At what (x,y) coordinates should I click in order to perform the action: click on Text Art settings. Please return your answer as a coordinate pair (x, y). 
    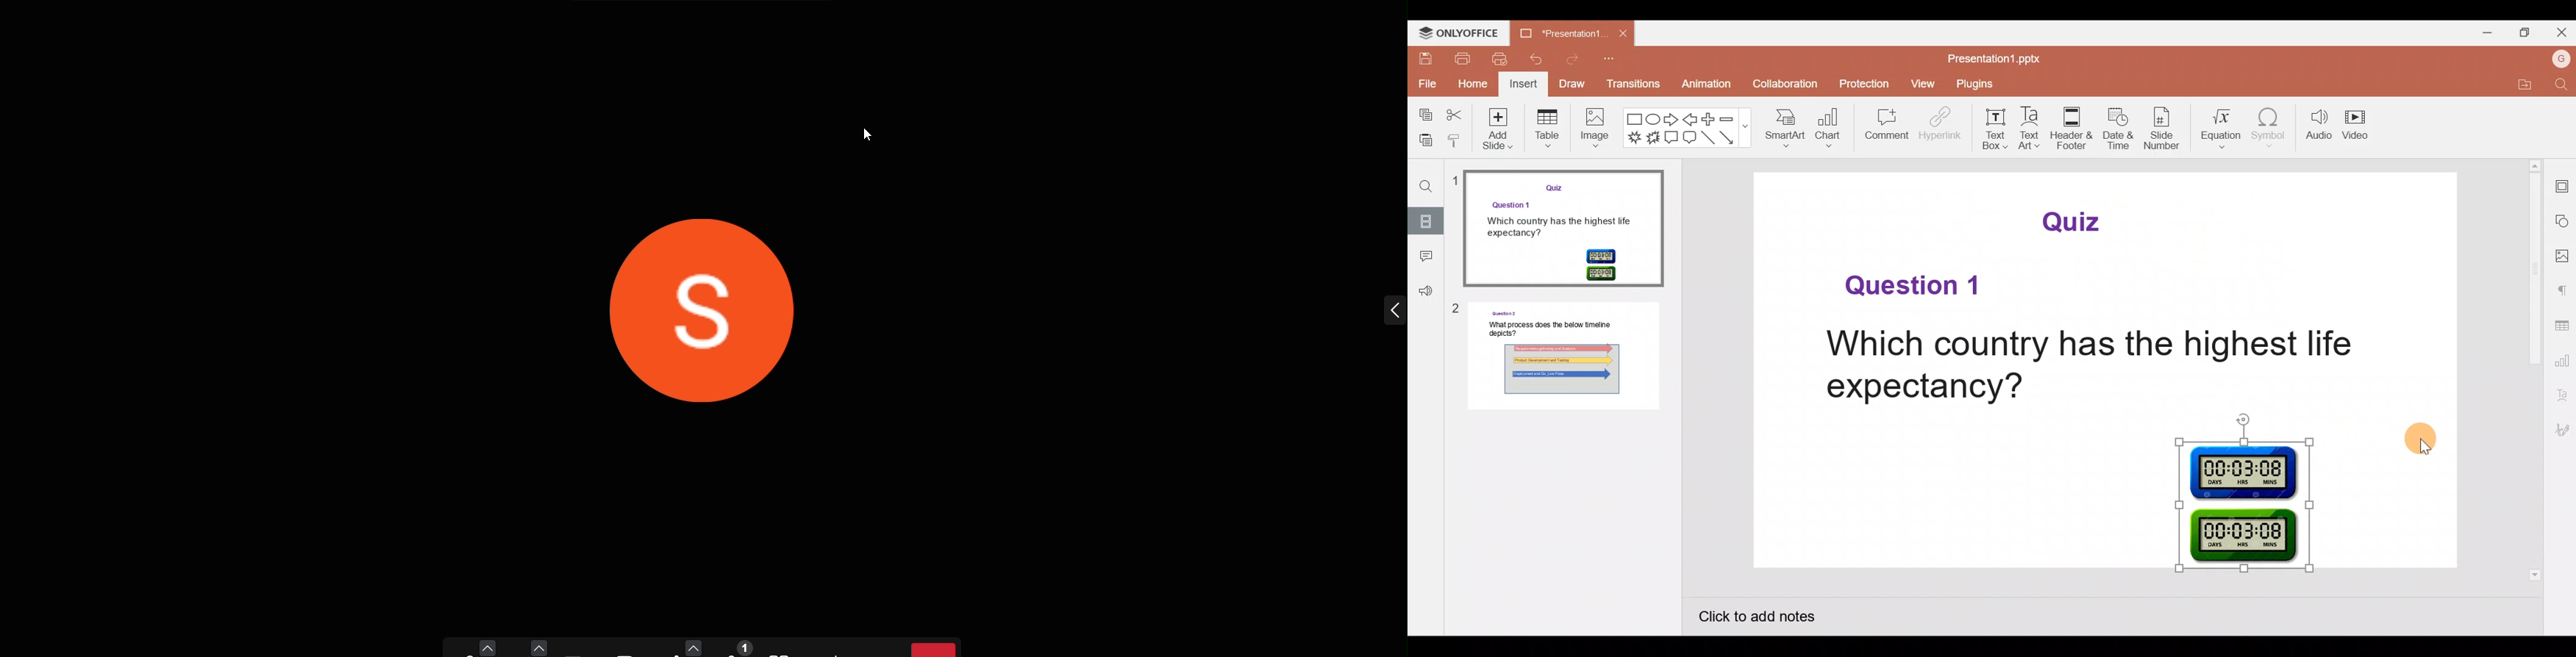
    Looking at the image, I should click on (2563, 396).